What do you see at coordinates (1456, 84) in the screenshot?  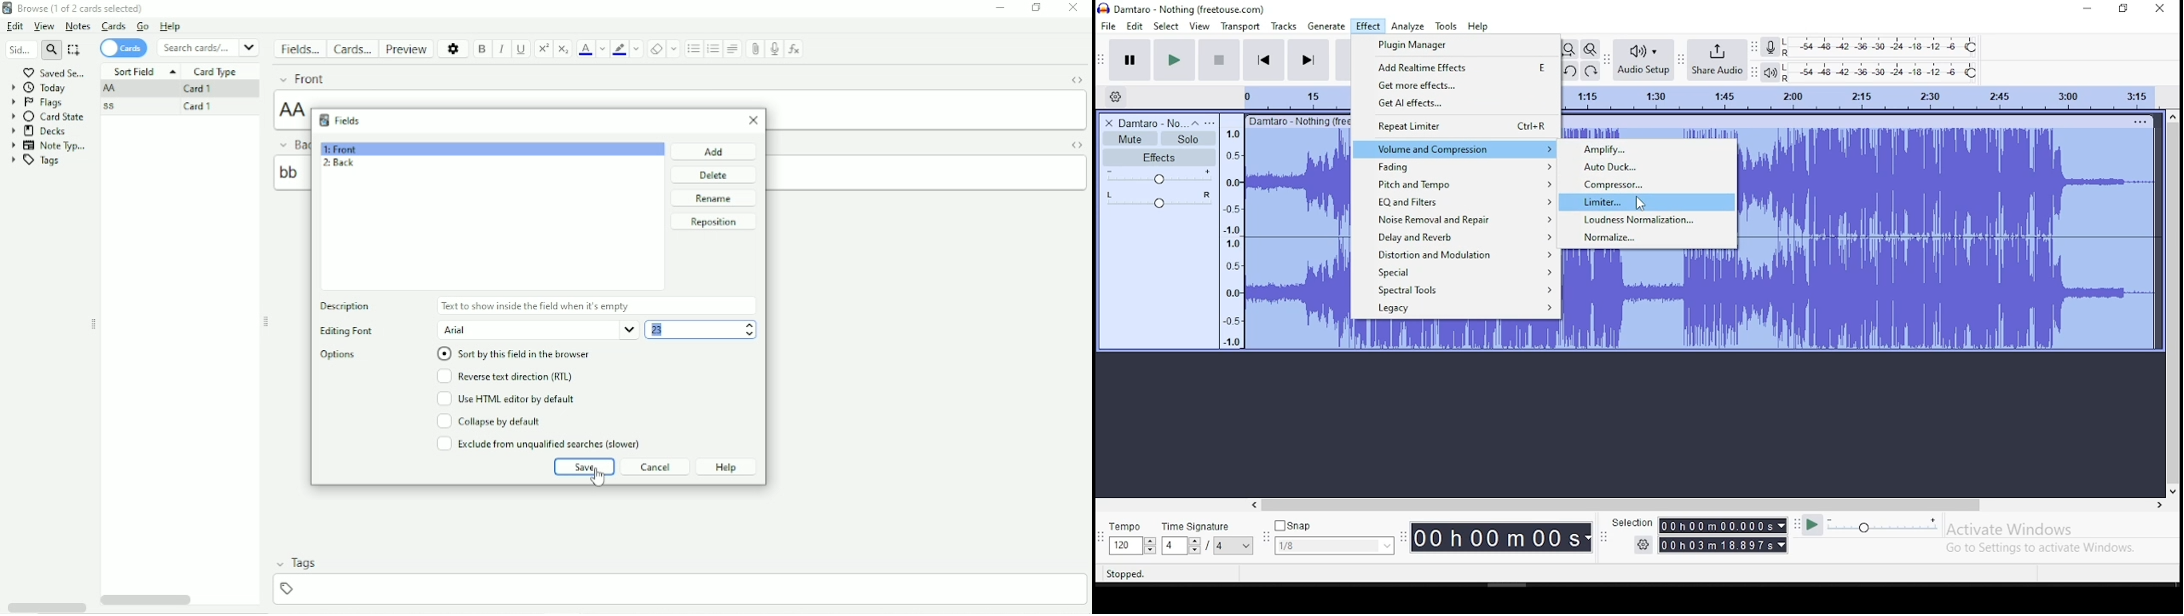 I see `get more effects` at bounding box center [1456, 84].